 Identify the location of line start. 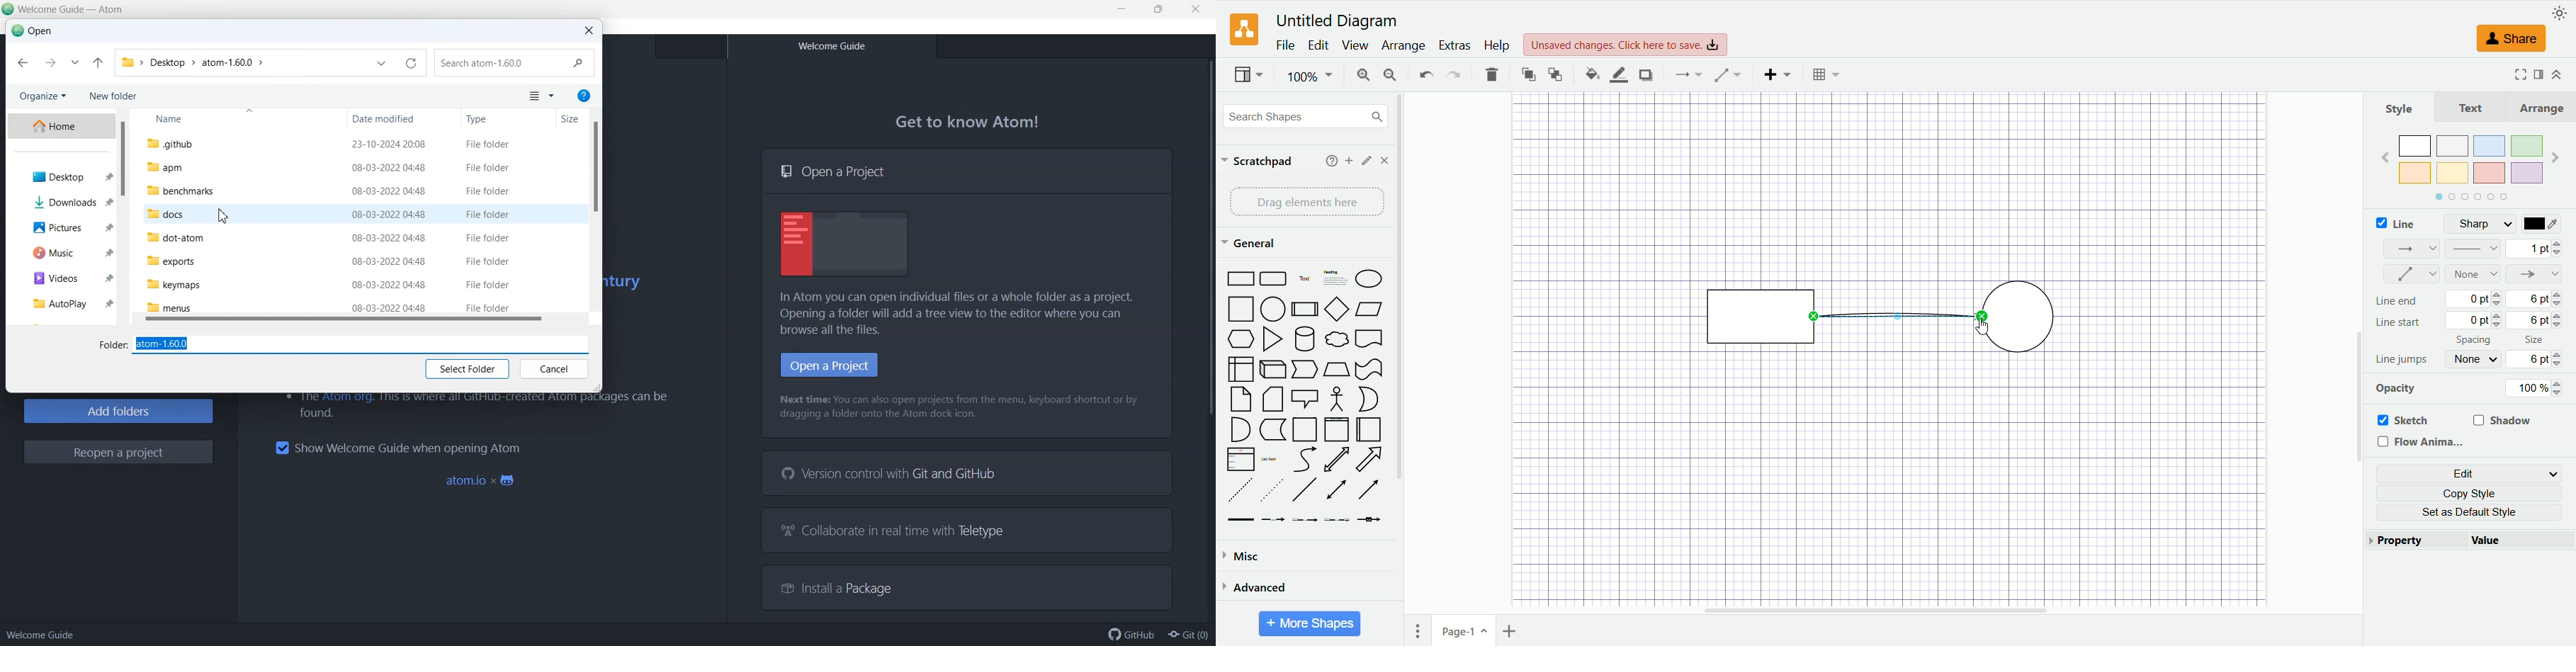
(2400, 322).